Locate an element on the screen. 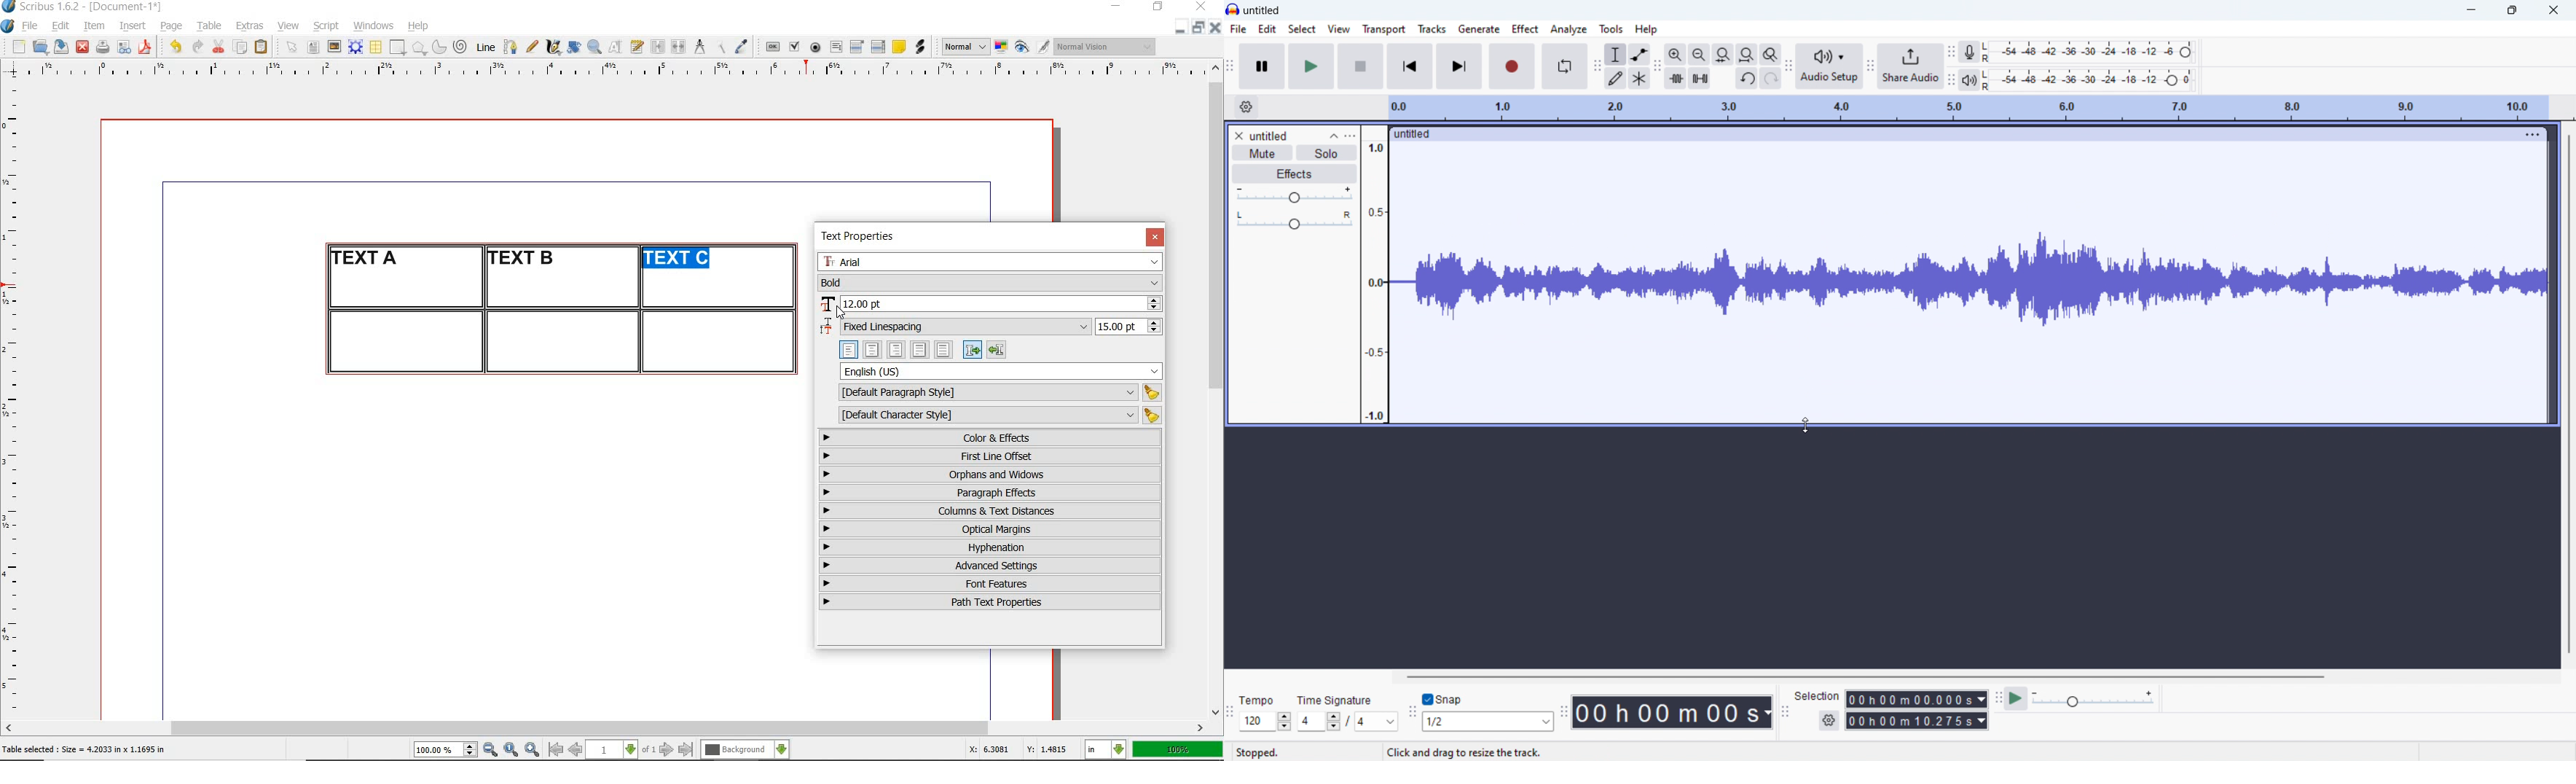 The height and width of the screenshot is (784, 2576). play at speed is located at coordinates (2017, 698).